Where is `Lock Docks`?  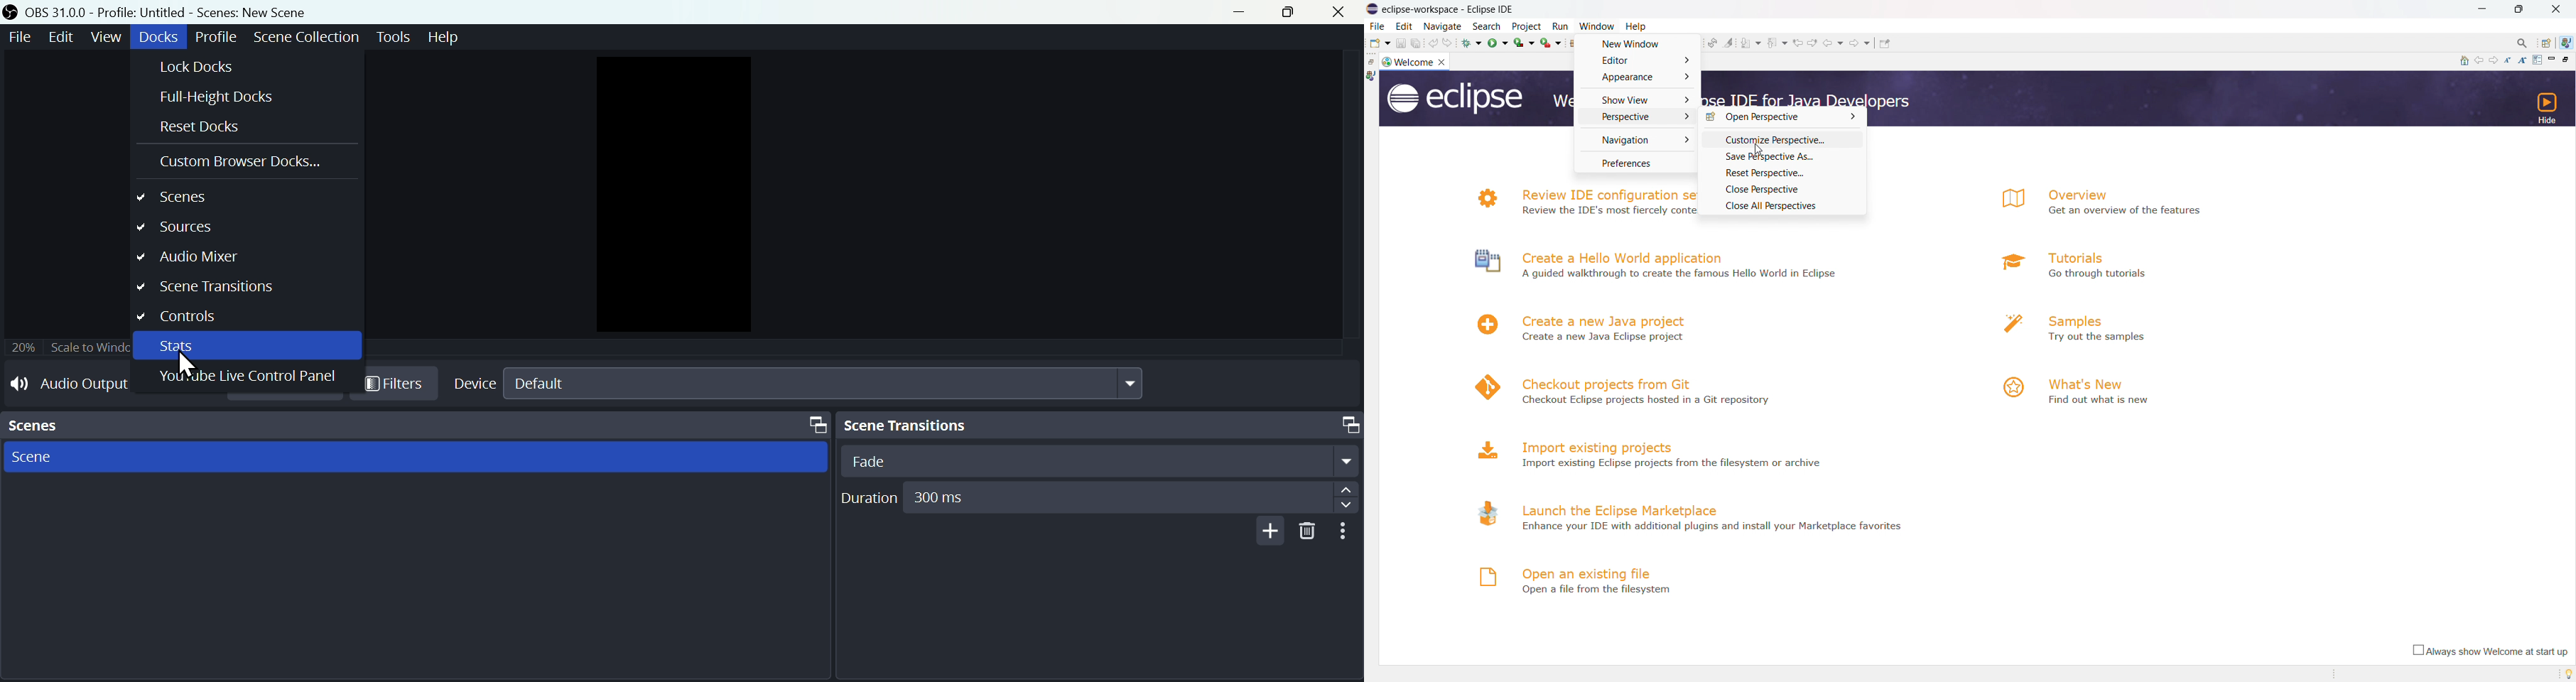 Lock Docks is located at coordinates (197, 67).